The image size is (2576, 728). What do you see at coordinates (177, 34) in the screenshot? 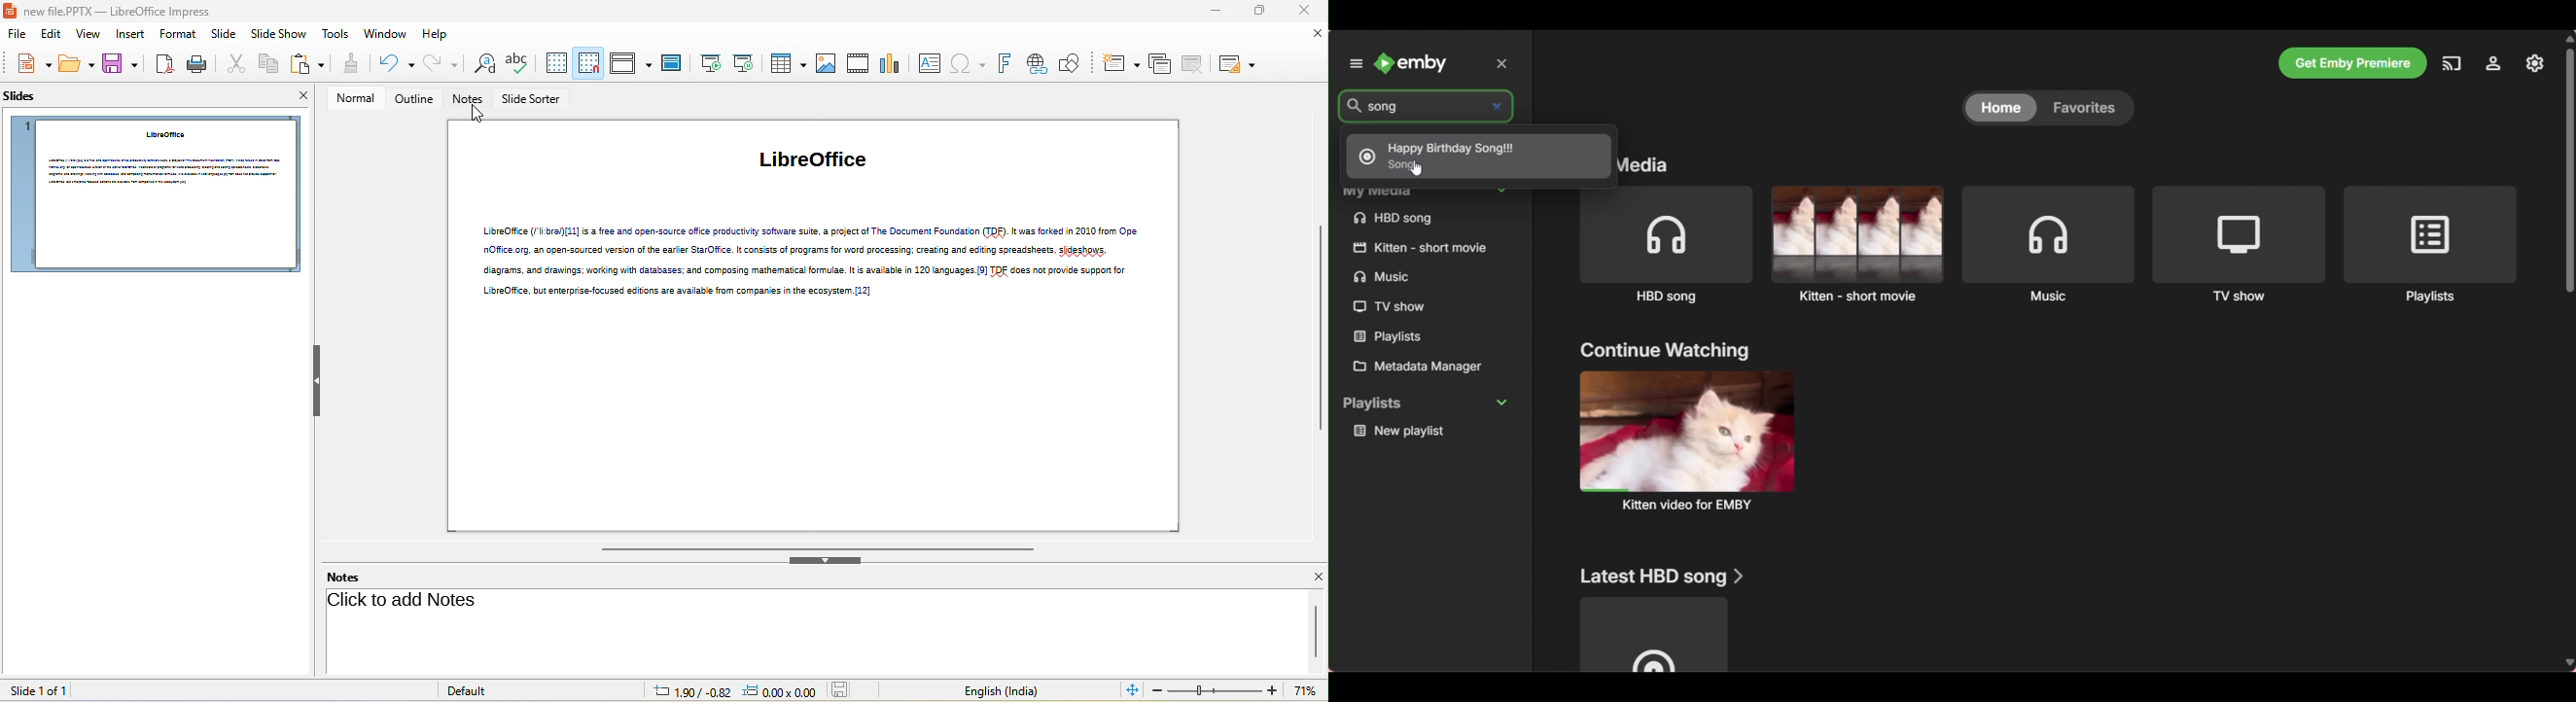
I see `format` at bounding box center [177, 34].